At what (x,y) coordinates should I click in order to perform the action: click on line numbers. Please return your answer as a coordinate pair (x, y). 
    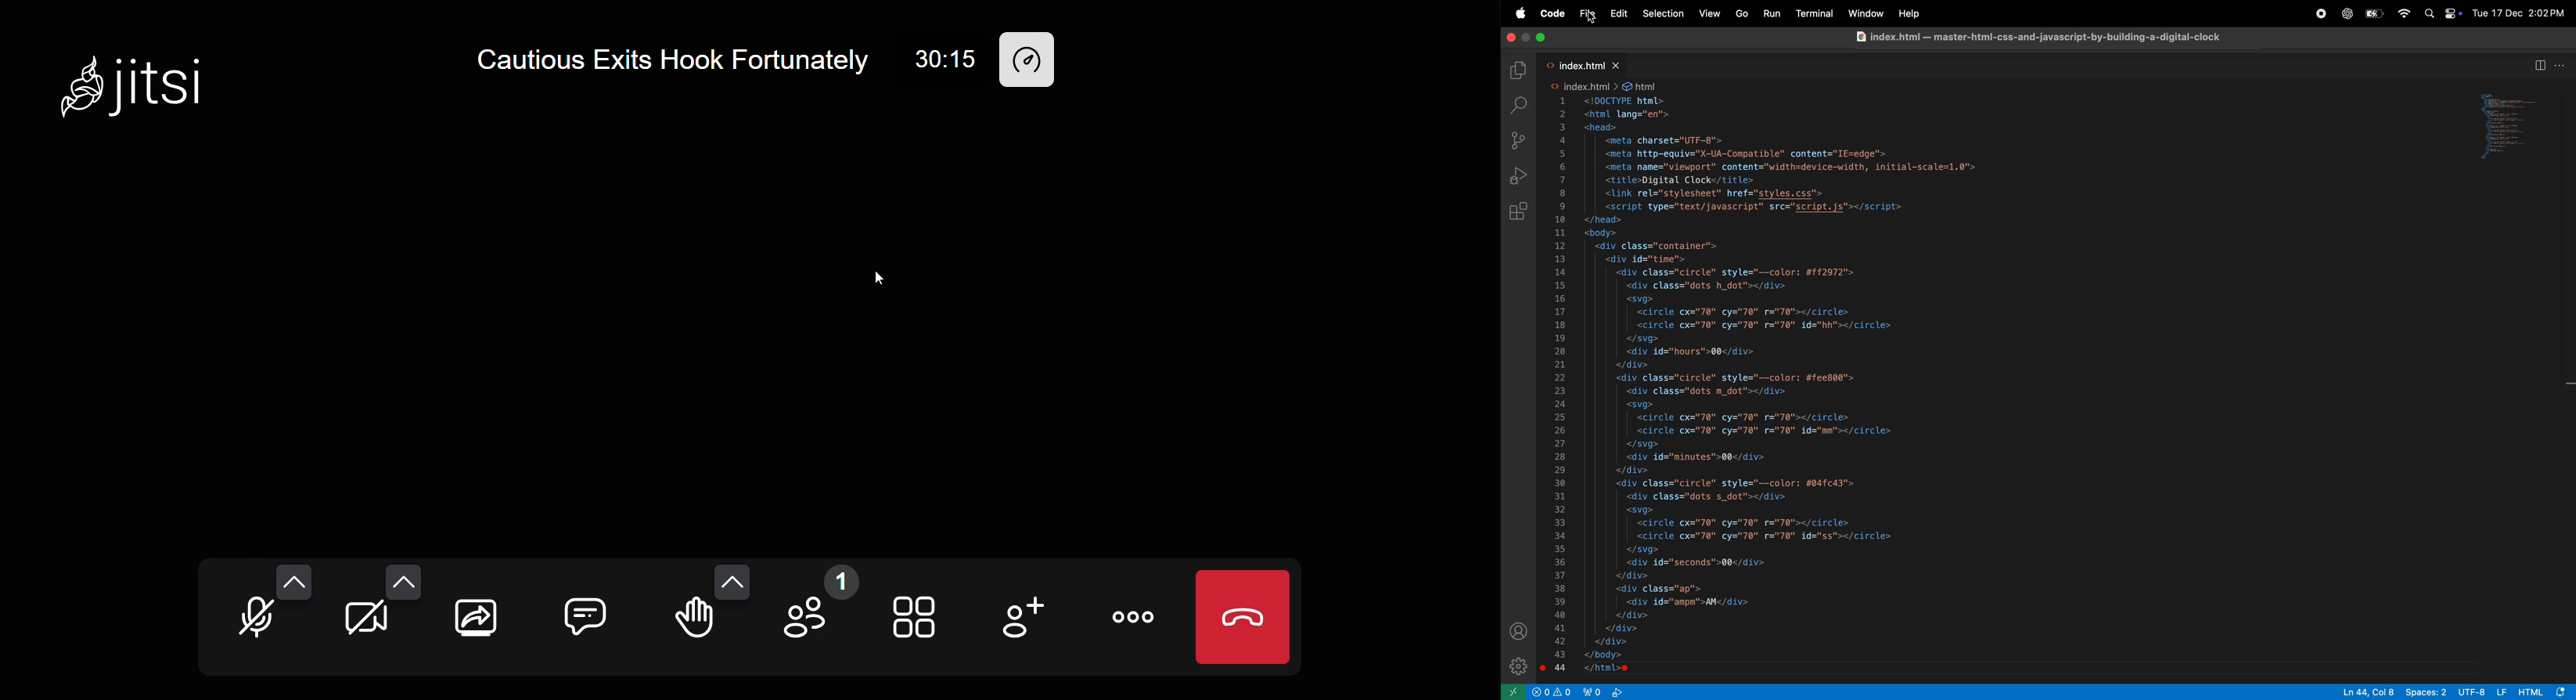
    Looking at the image, I should click on (1562, 384).